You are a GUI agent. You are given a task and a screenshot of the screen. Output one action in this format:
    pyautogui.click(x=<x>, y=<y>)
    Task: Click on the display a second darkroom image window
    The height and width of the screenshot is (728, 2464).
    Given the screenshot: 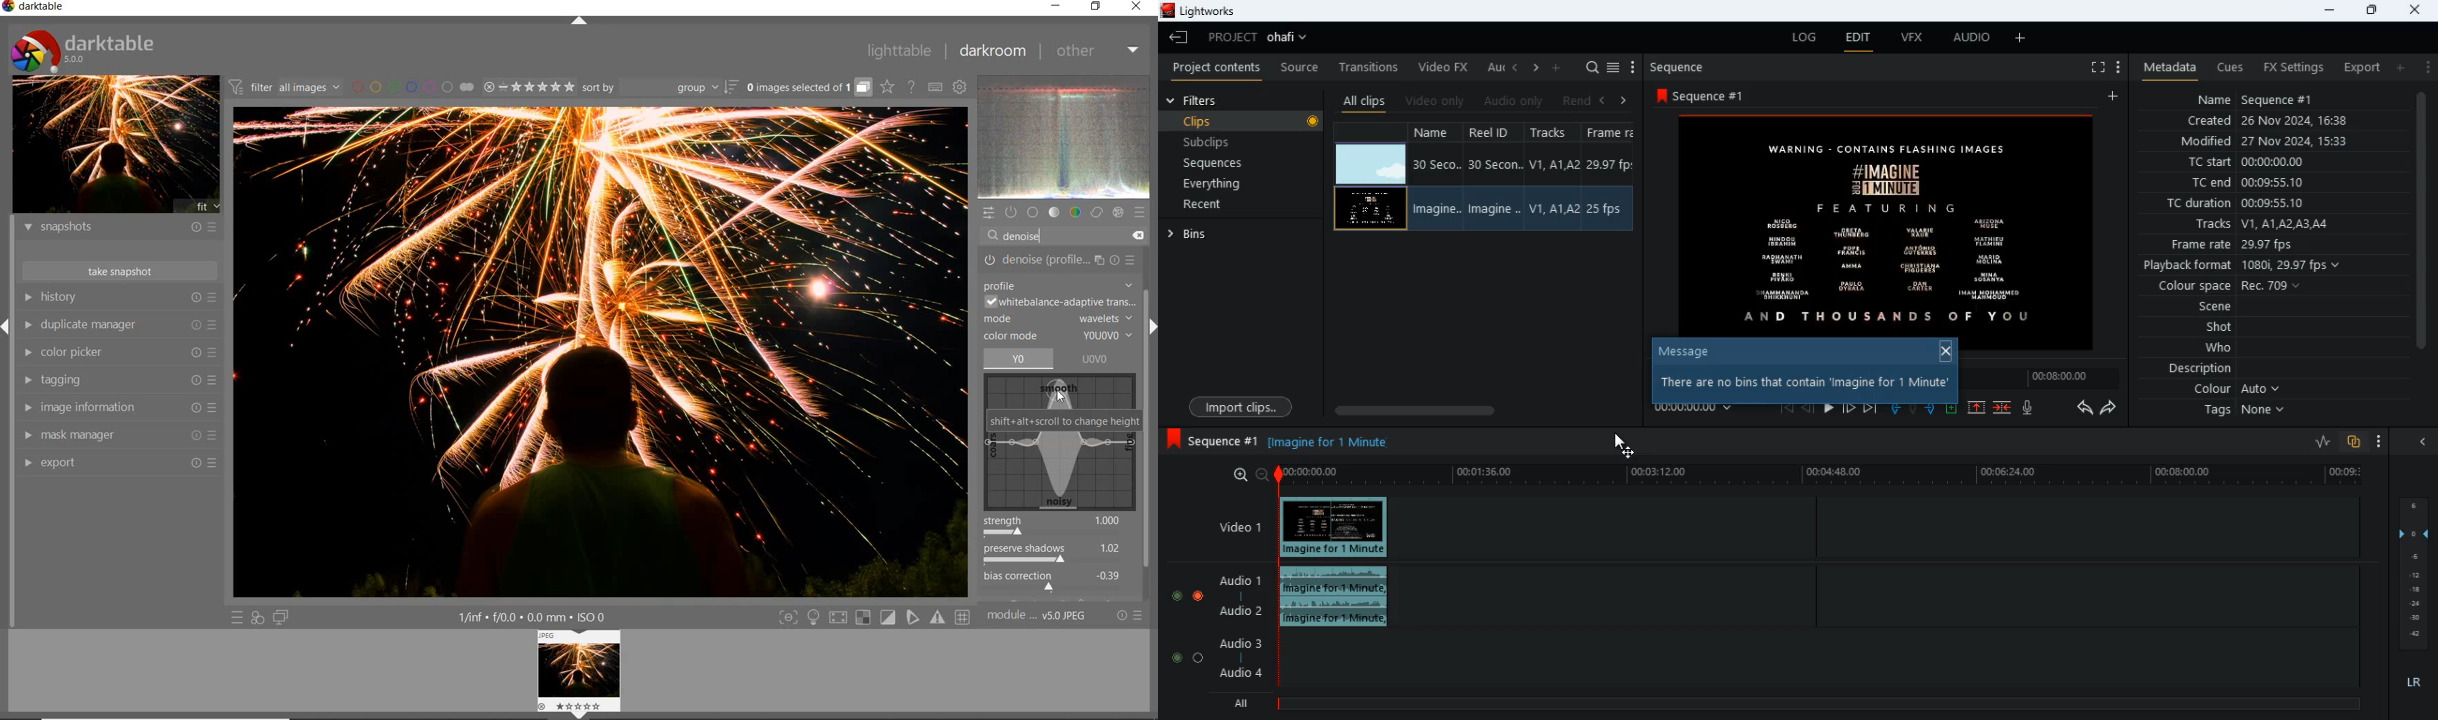 What is the action you would take?
    pyautogui.click(x=283, y=618)
    